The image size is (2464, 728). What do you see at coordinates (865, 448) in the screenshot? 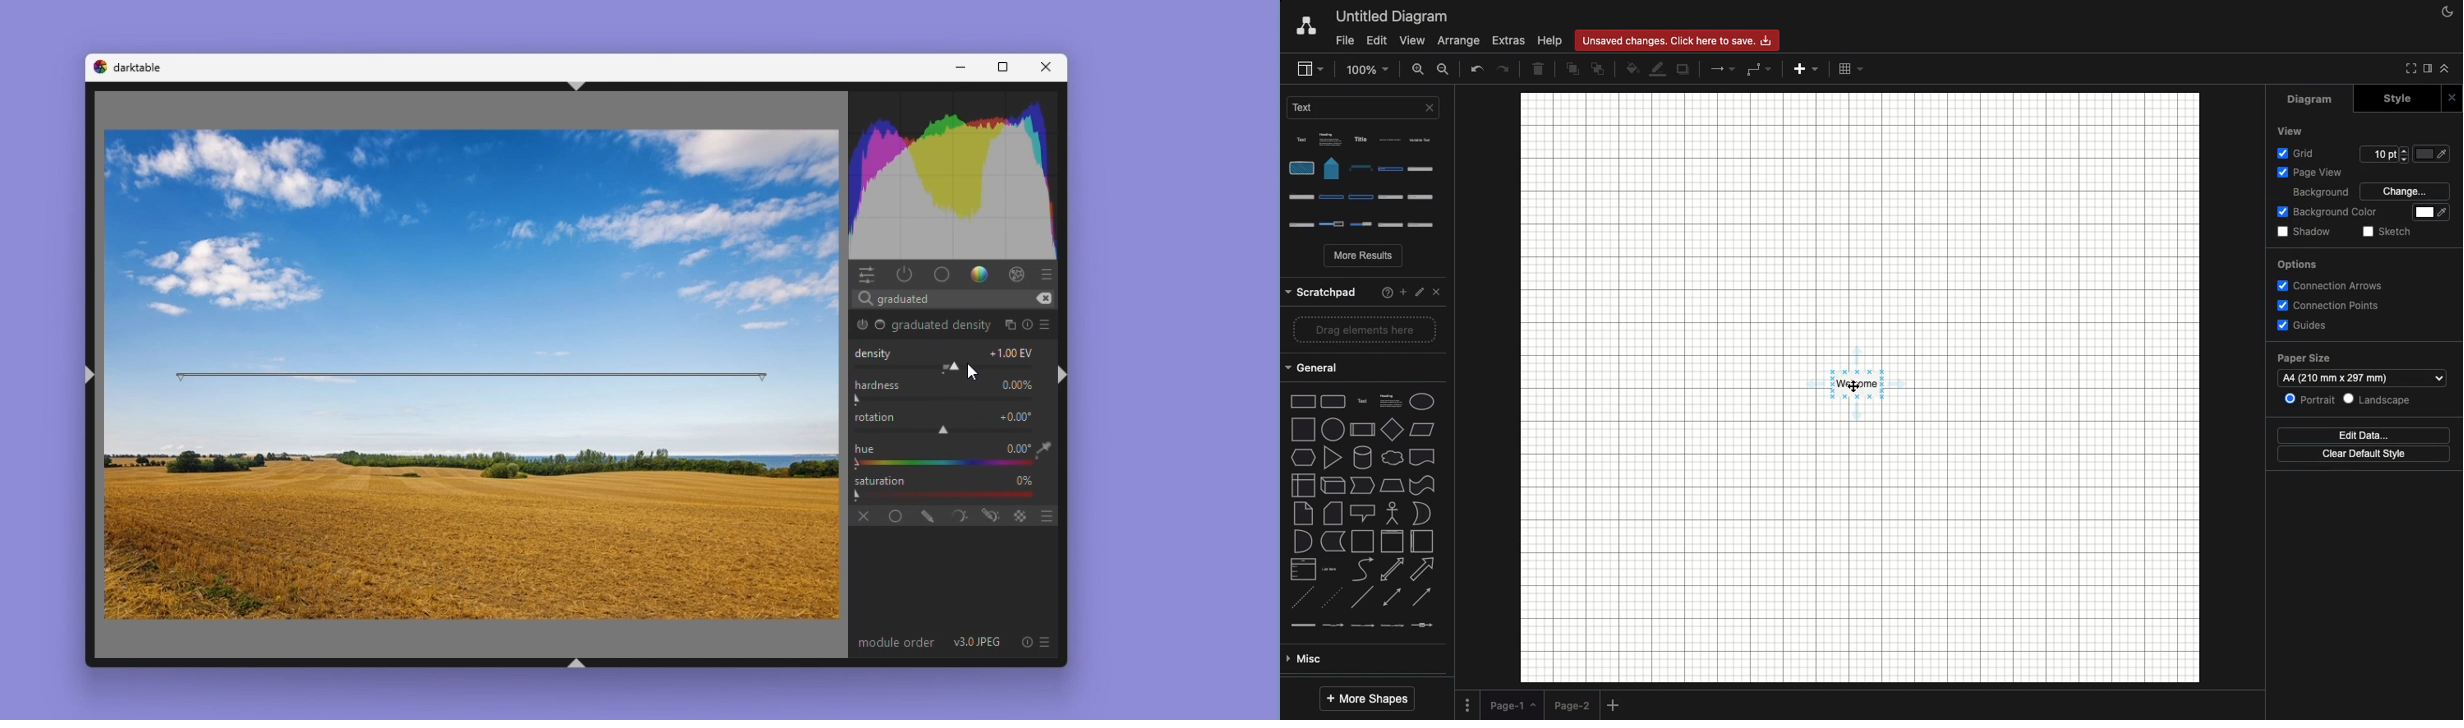
I see `hue` at bounding box center [865, 448].